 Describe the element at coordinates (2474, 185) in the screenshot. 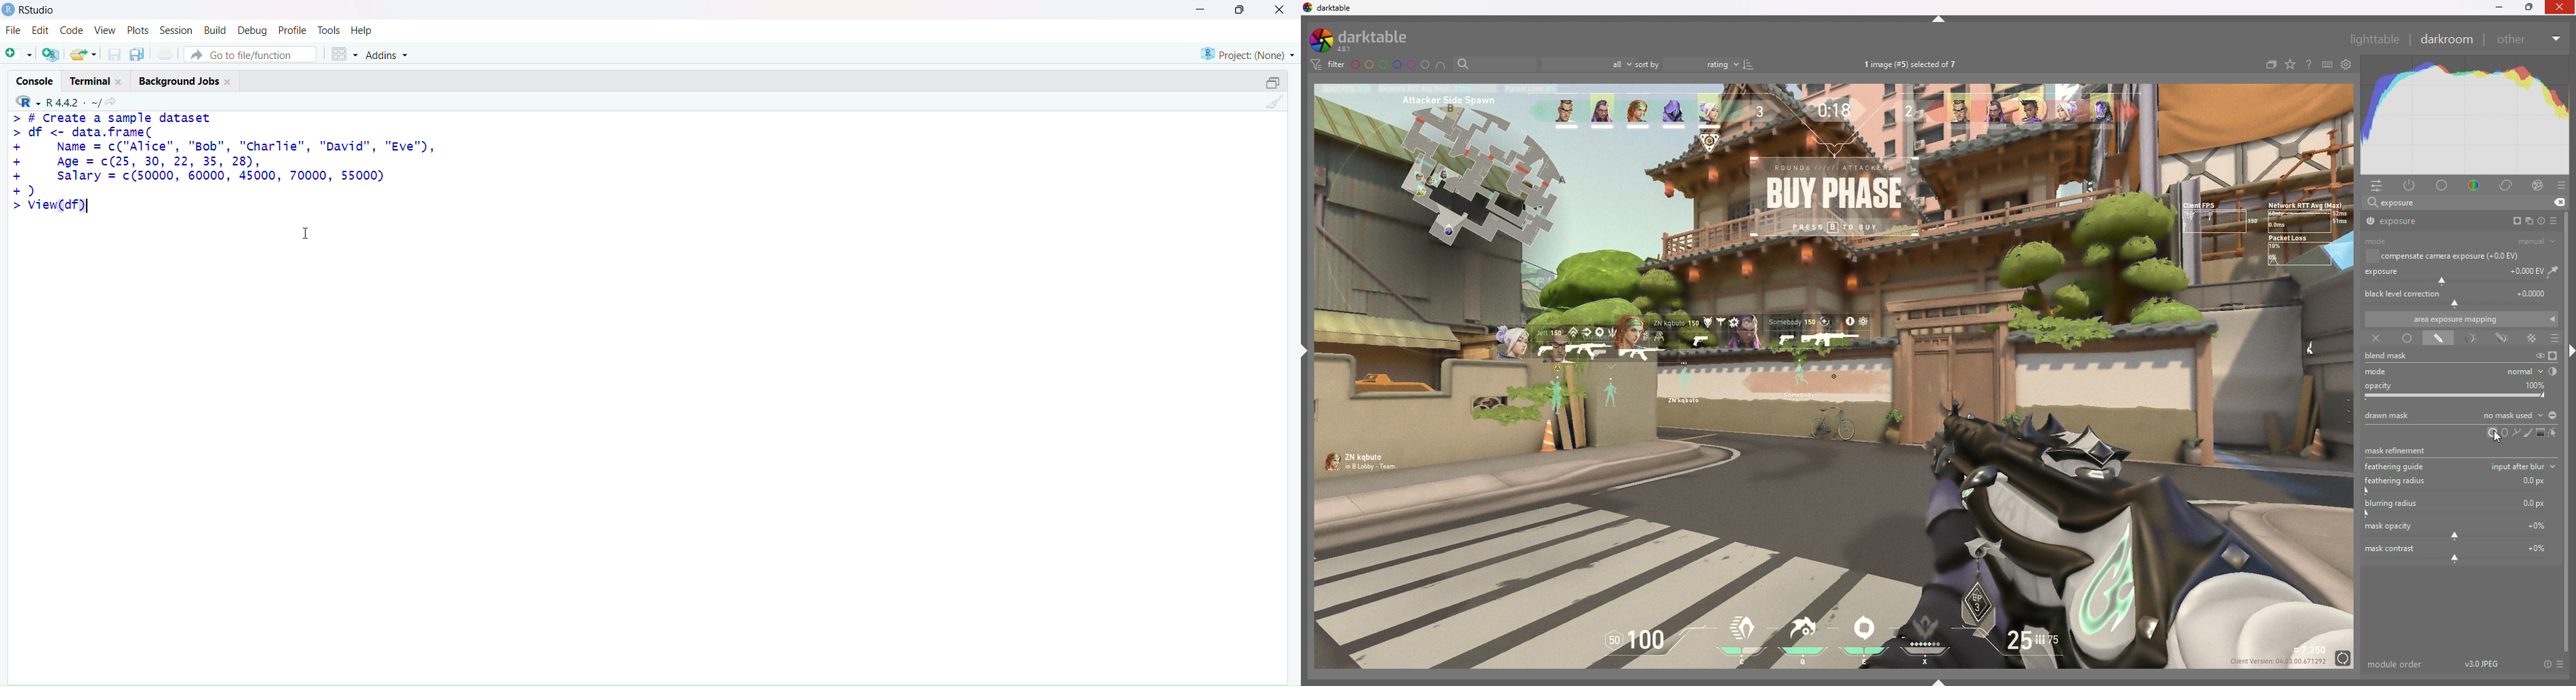

I see `color` at that location.